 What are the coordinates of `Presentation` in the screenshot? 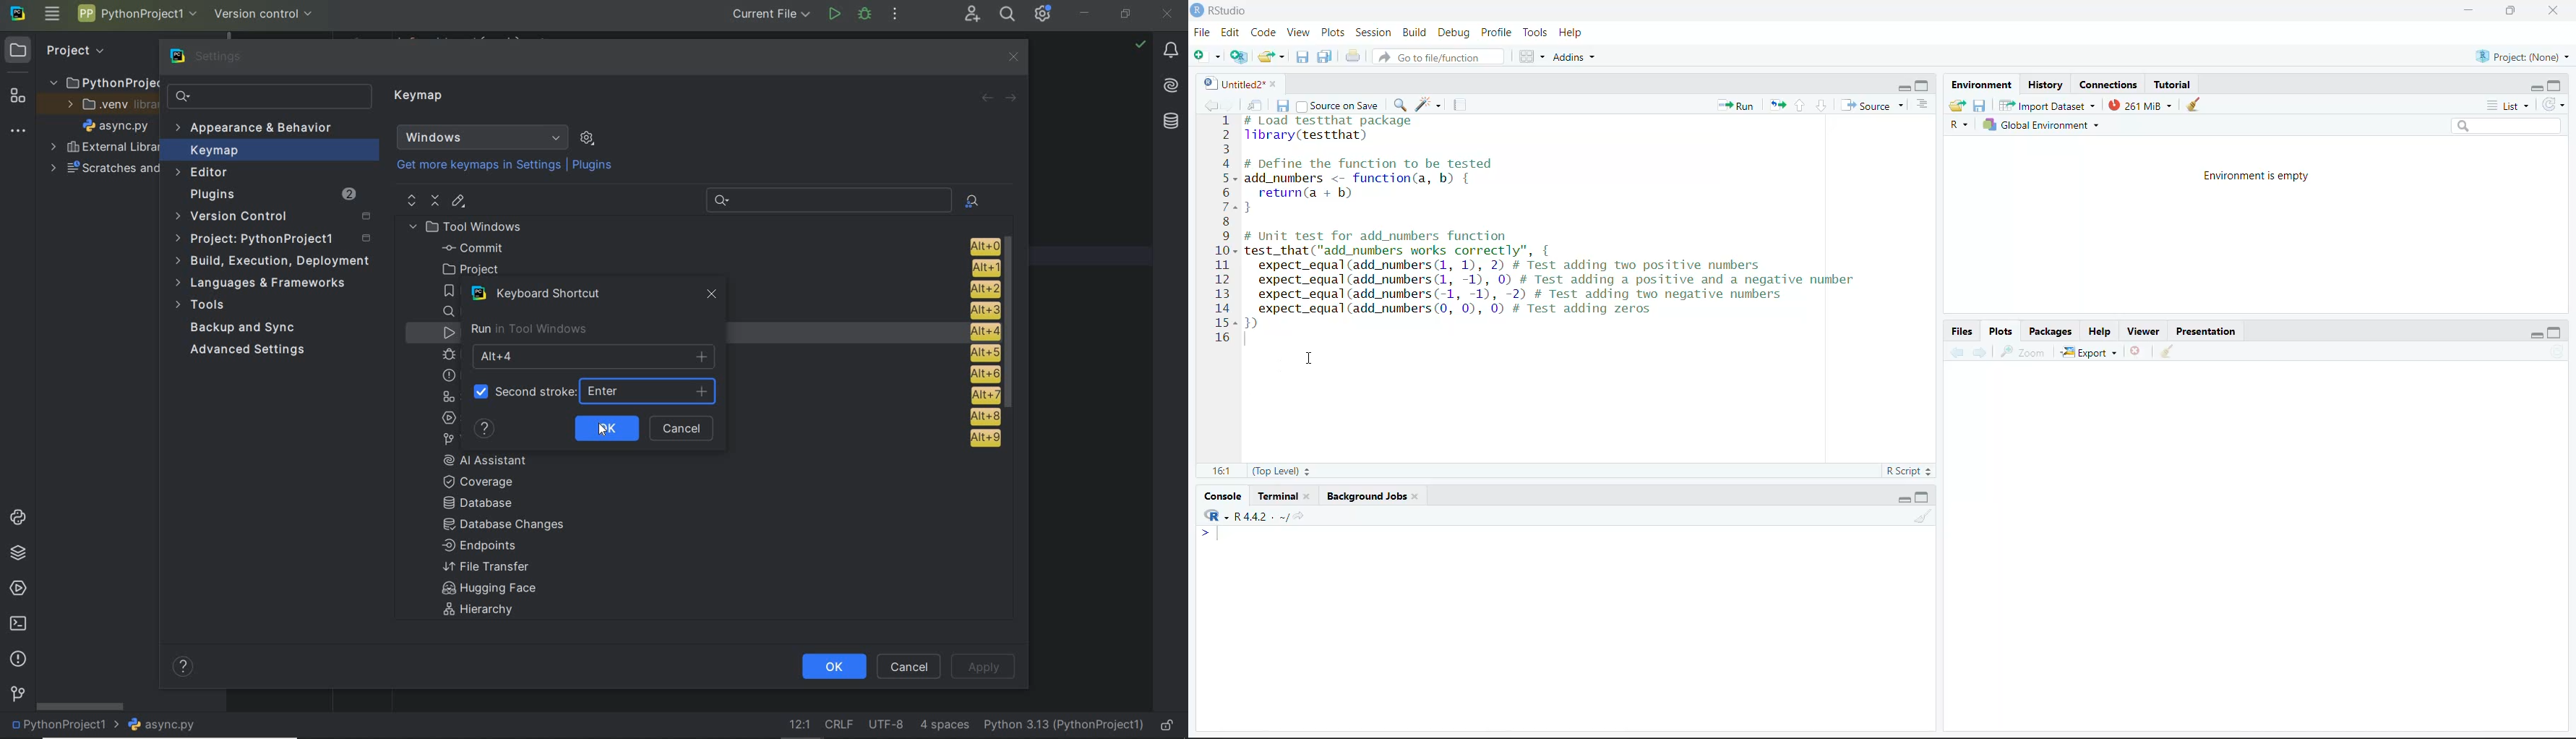 It's located at (2207, 330).